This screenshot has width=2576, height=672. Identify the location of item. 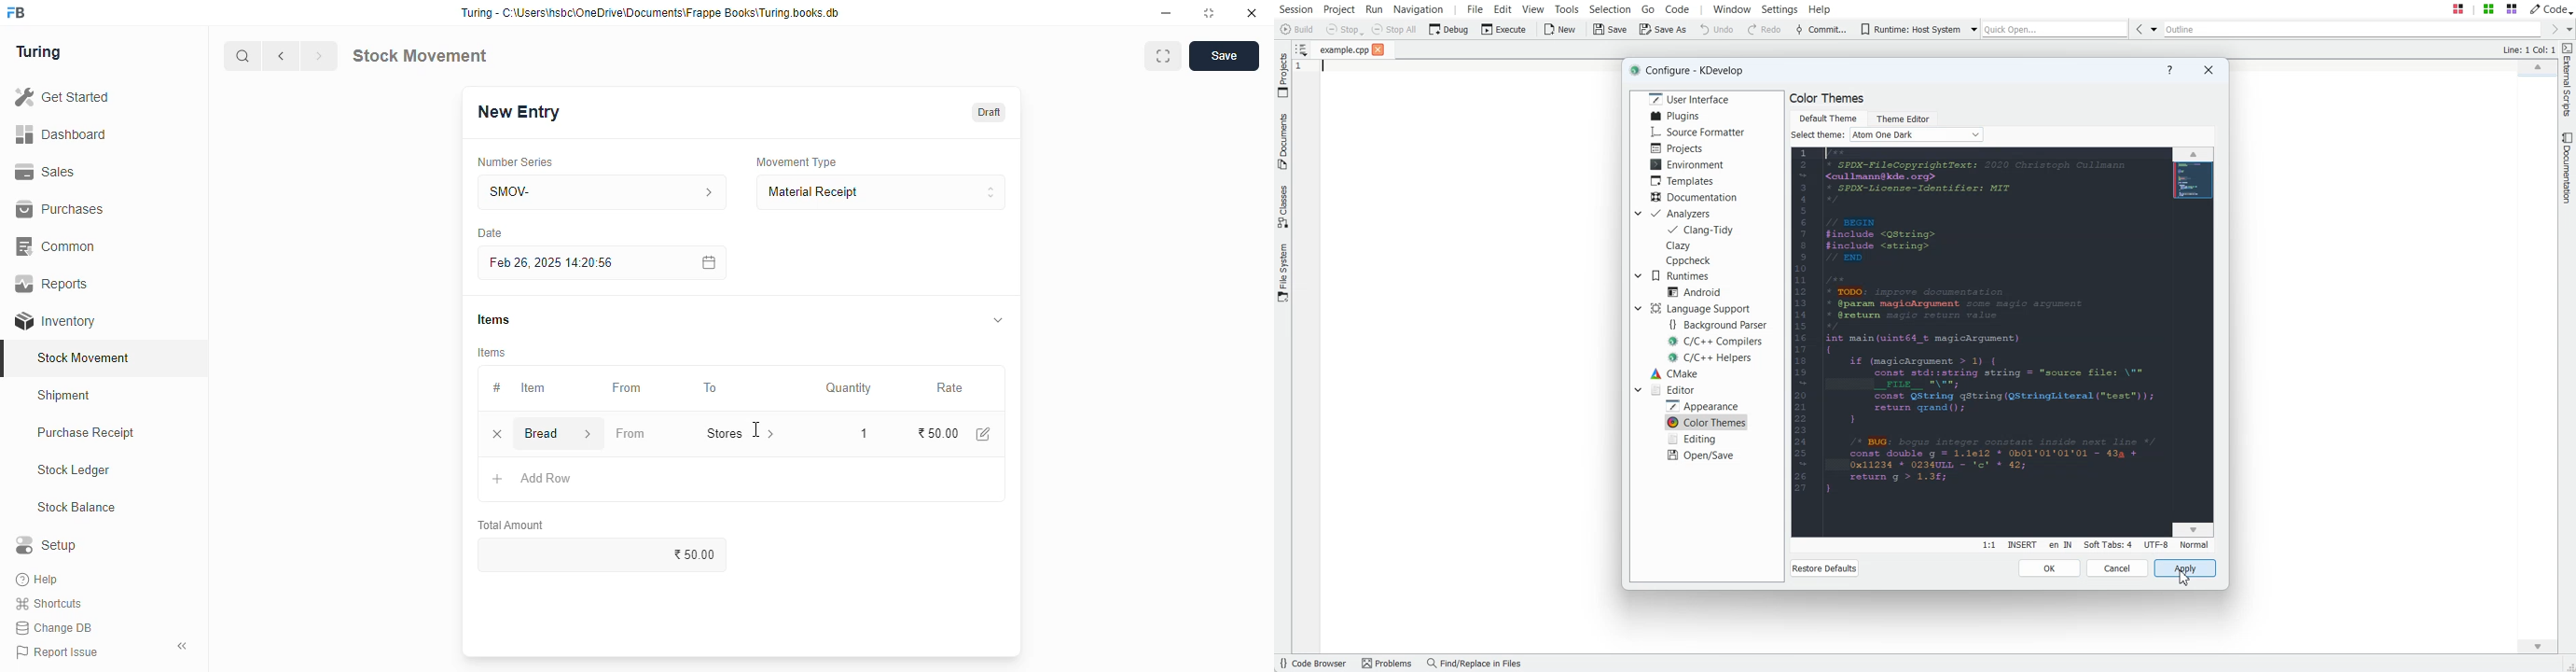
(533, 387).